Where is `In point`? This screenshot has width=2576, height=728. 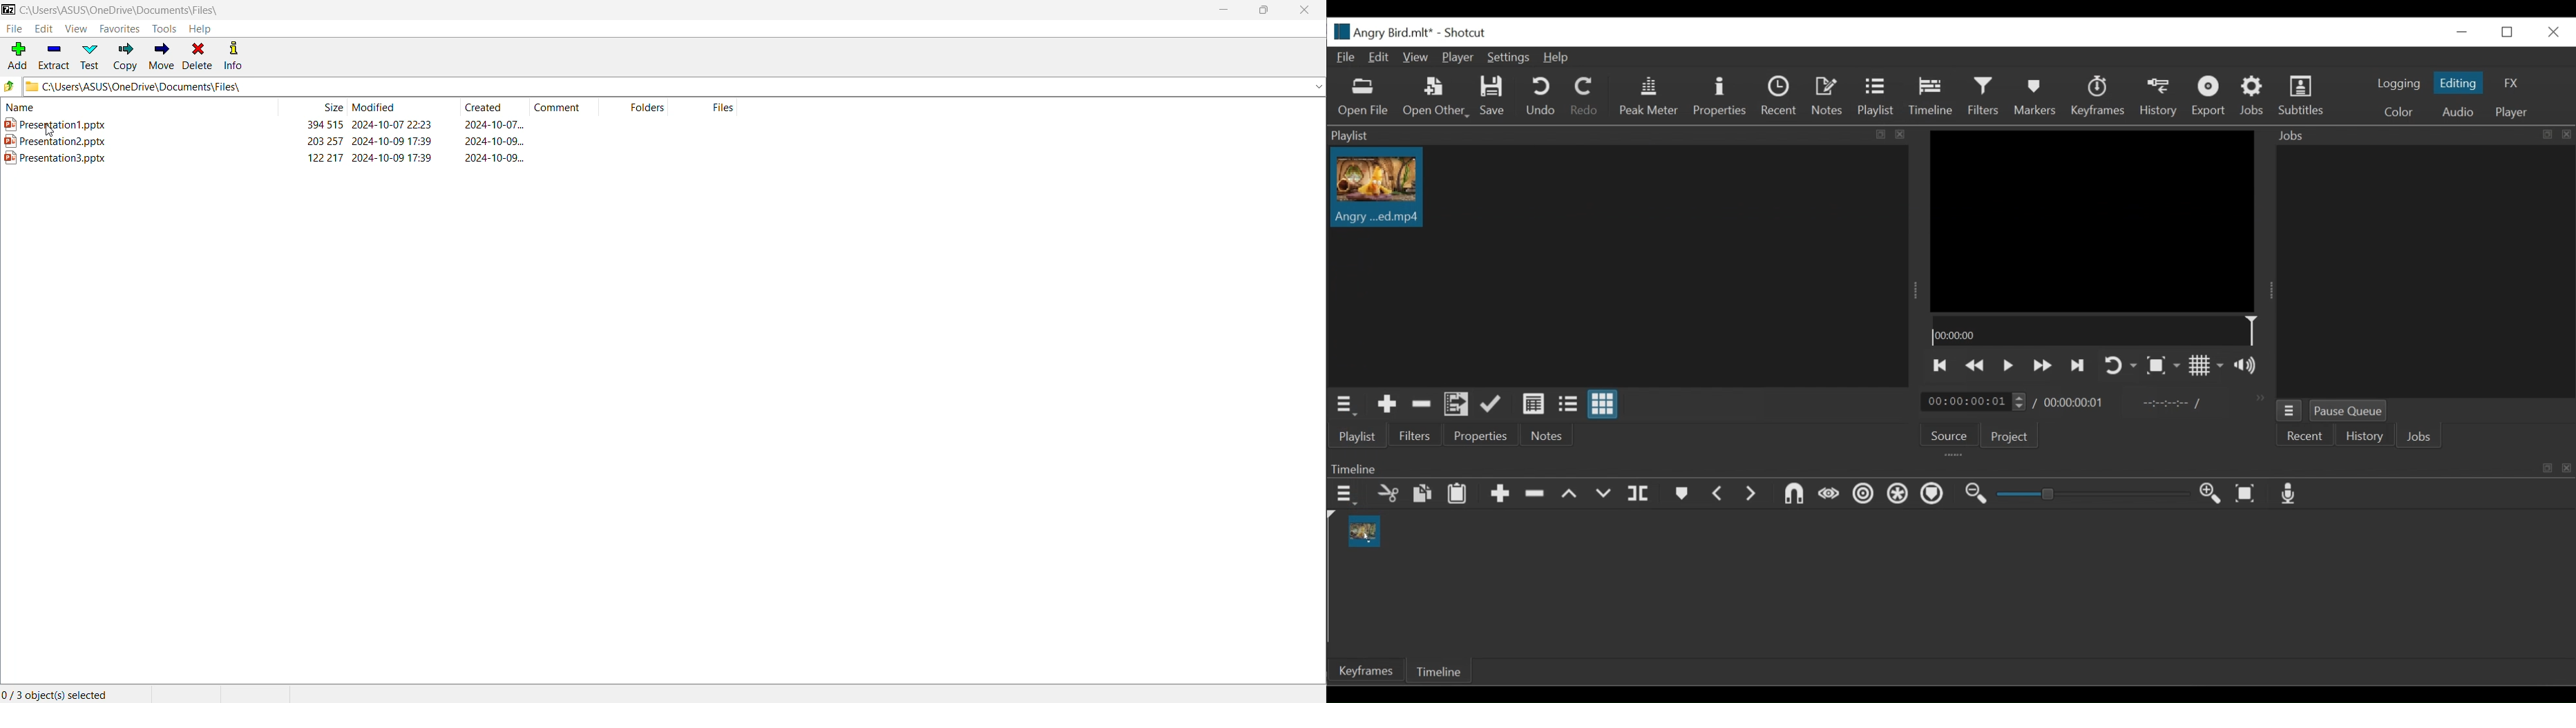 In point is located at coordinates (2172, 403).